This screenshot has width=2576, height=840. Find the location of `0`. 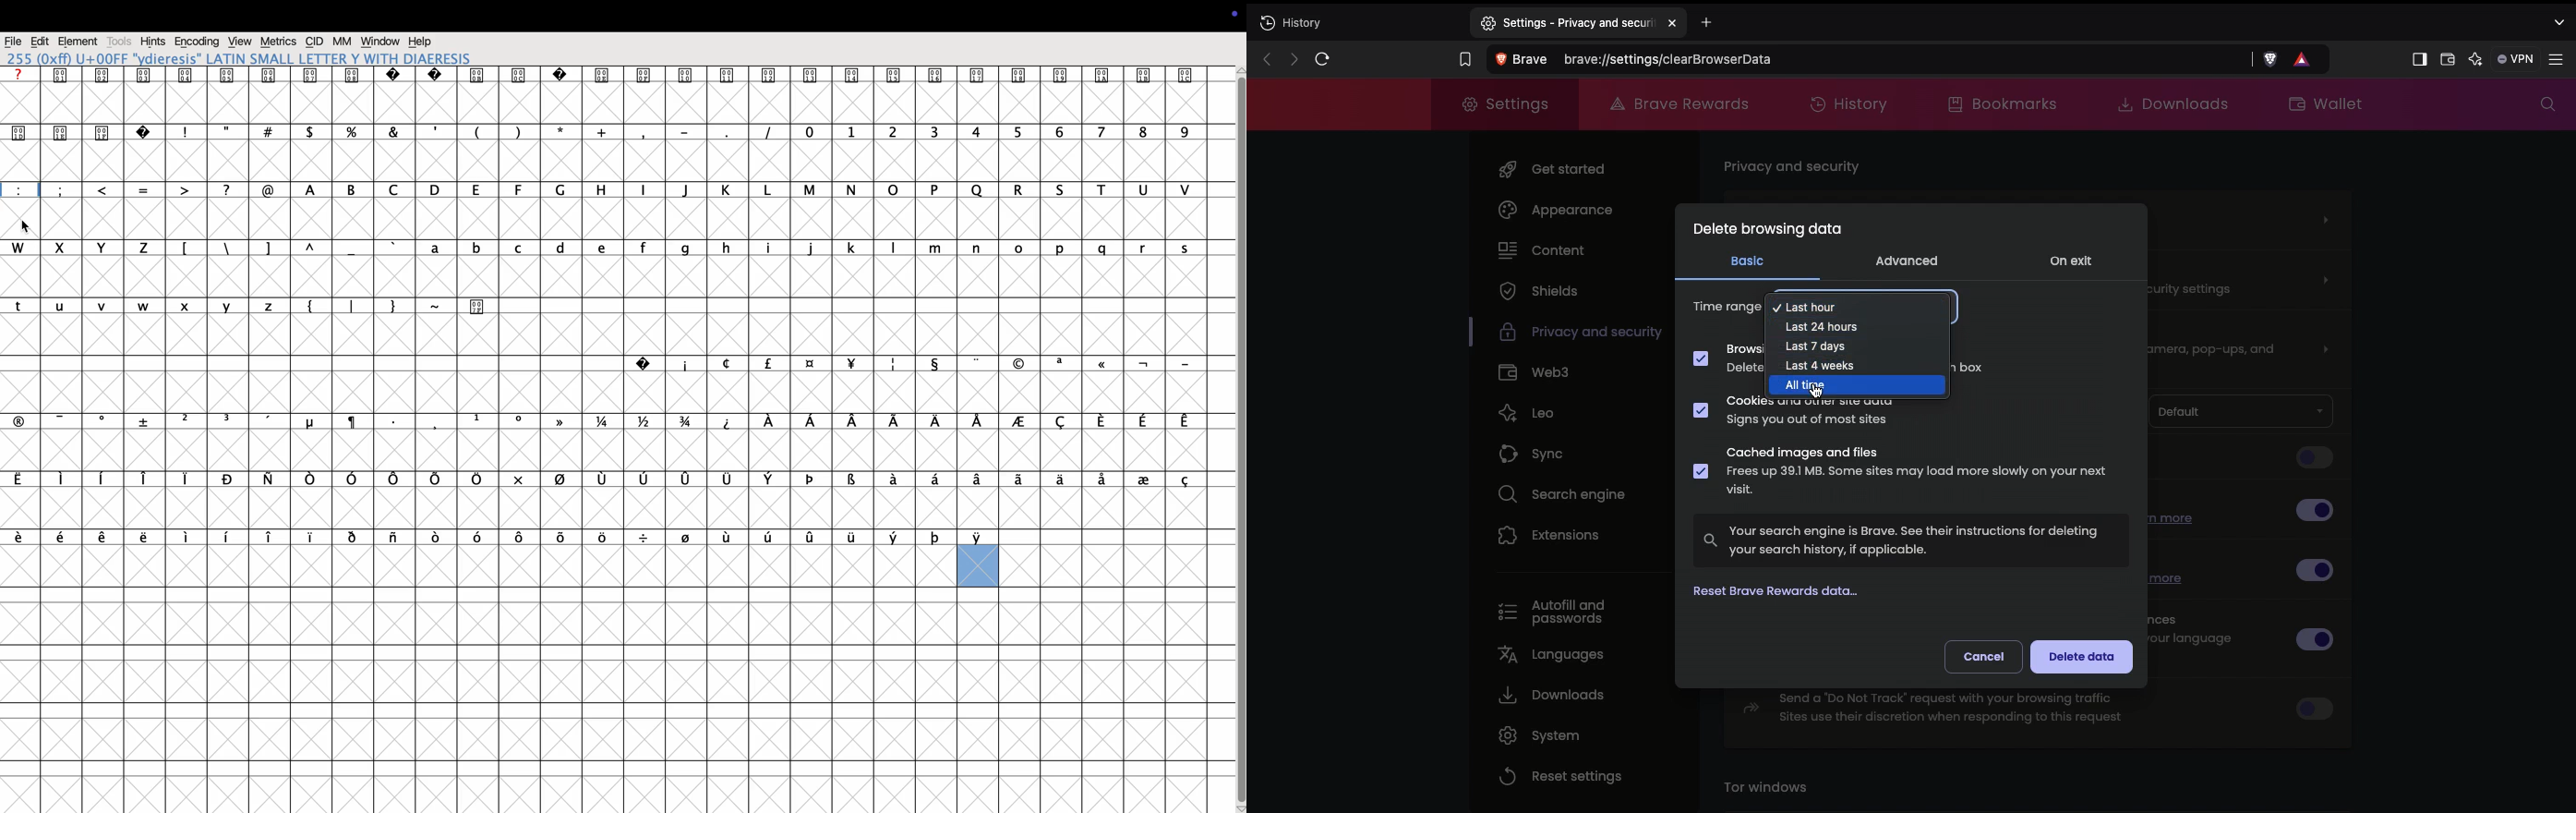

0 is located at coordinates (811, 152).